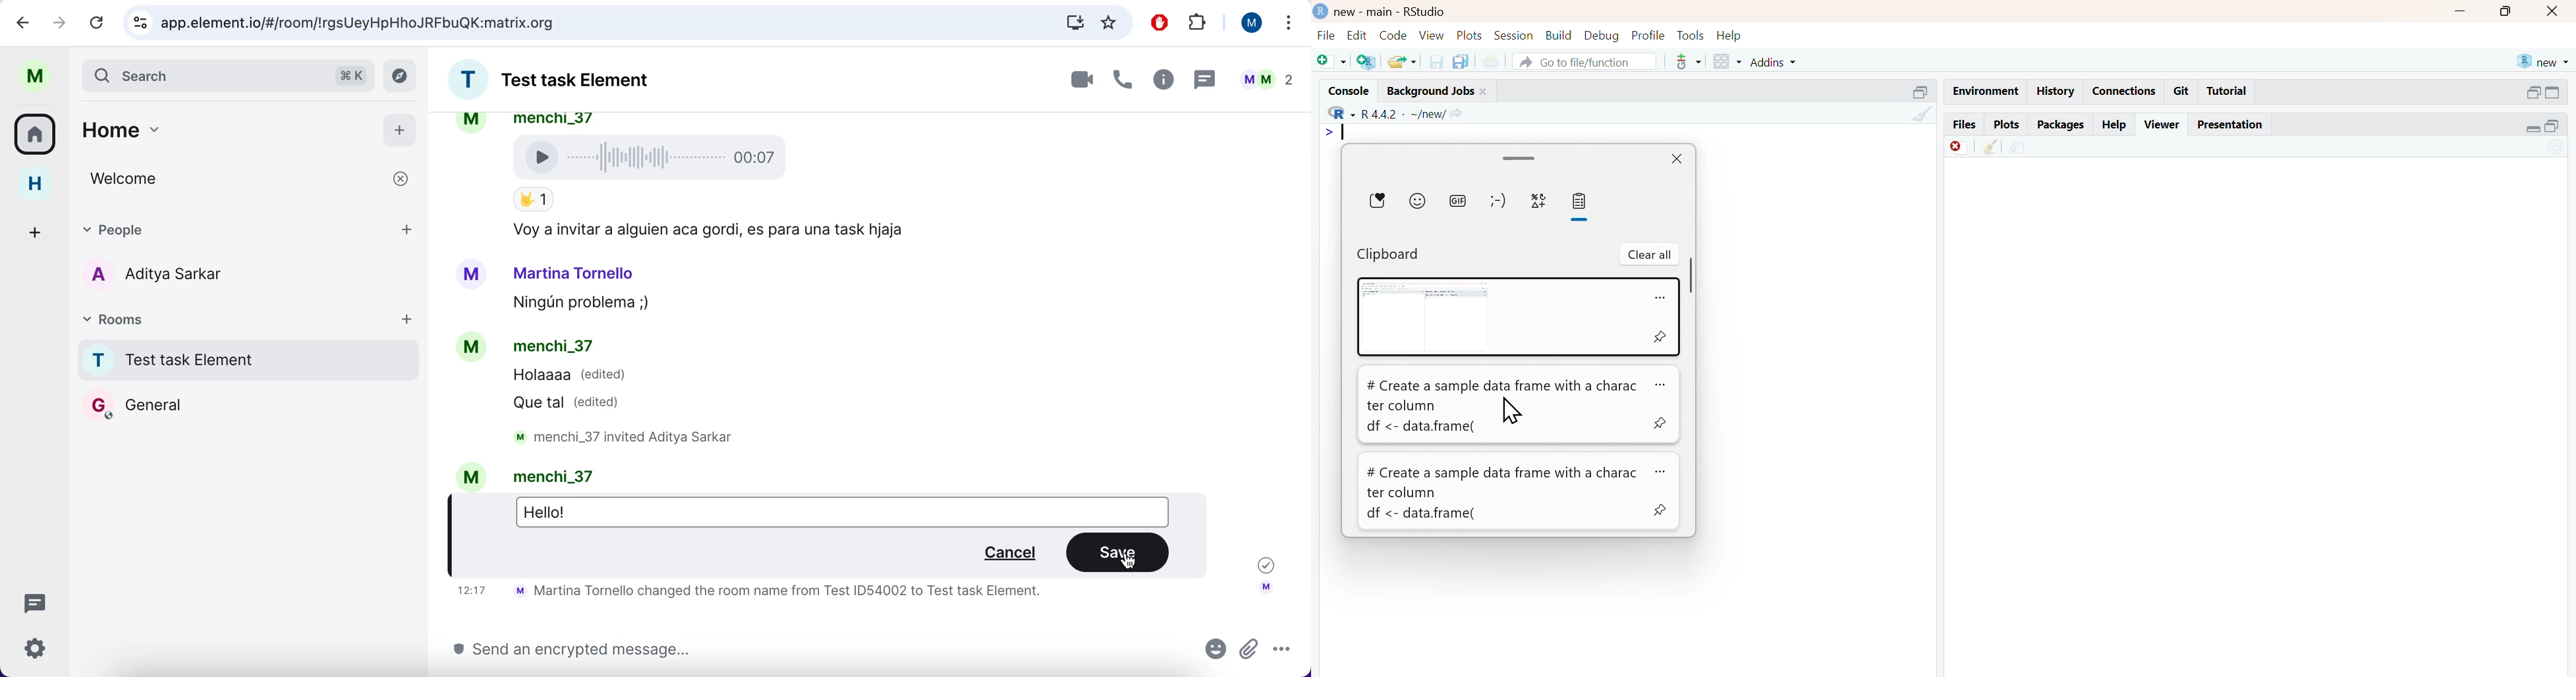  What do you see at coordinates (2062, 126) in the screenshot?
I see `packages` at bounding box center [2062, 126].